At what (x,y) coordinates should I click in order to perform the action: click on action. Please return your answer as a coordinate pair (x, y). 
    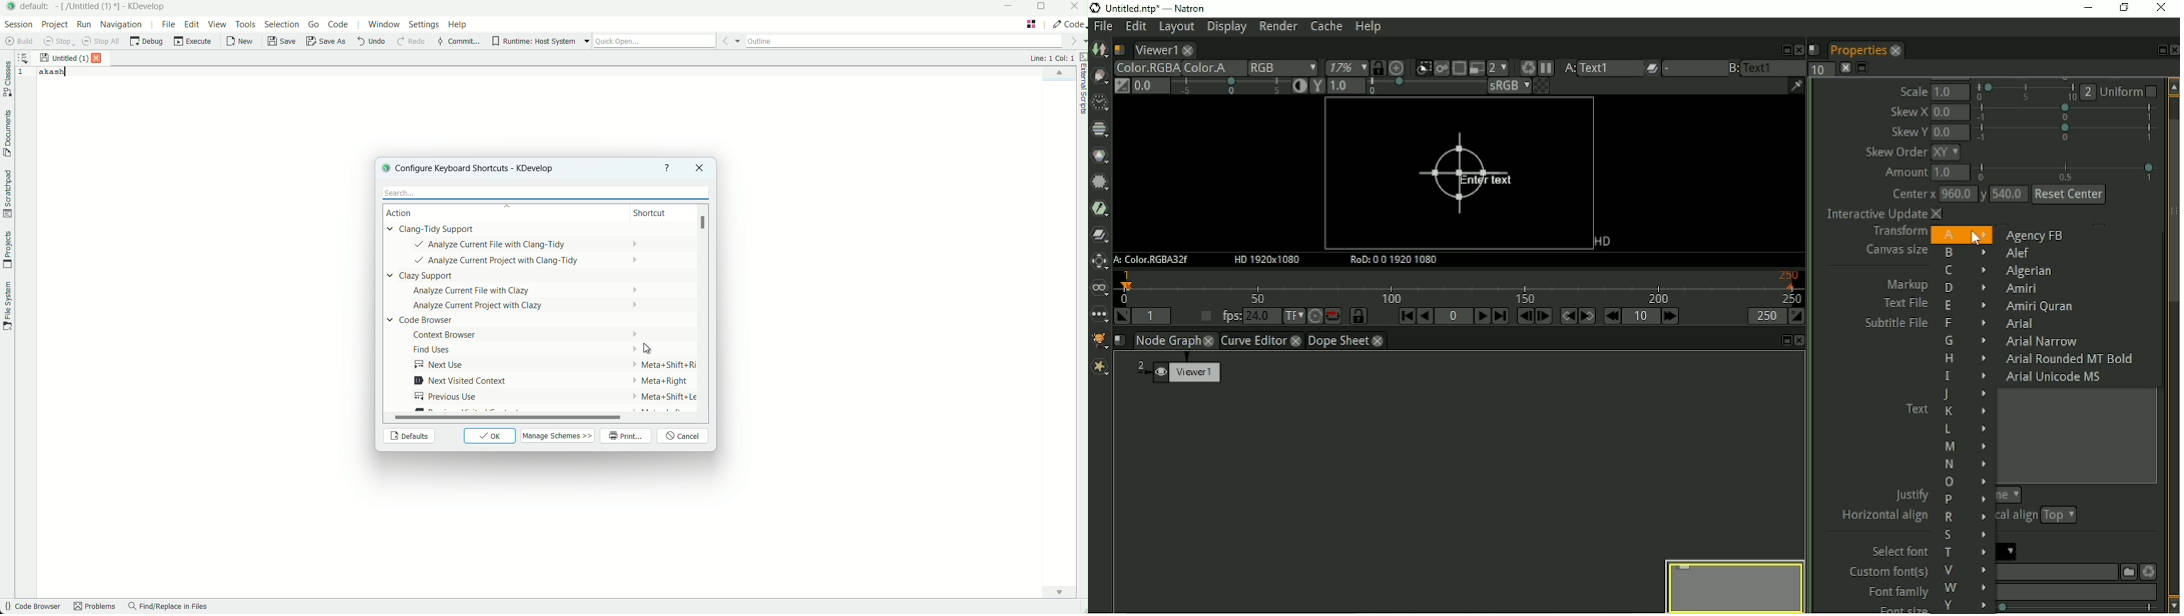
    Looking at the image, I should click on (406, 213).